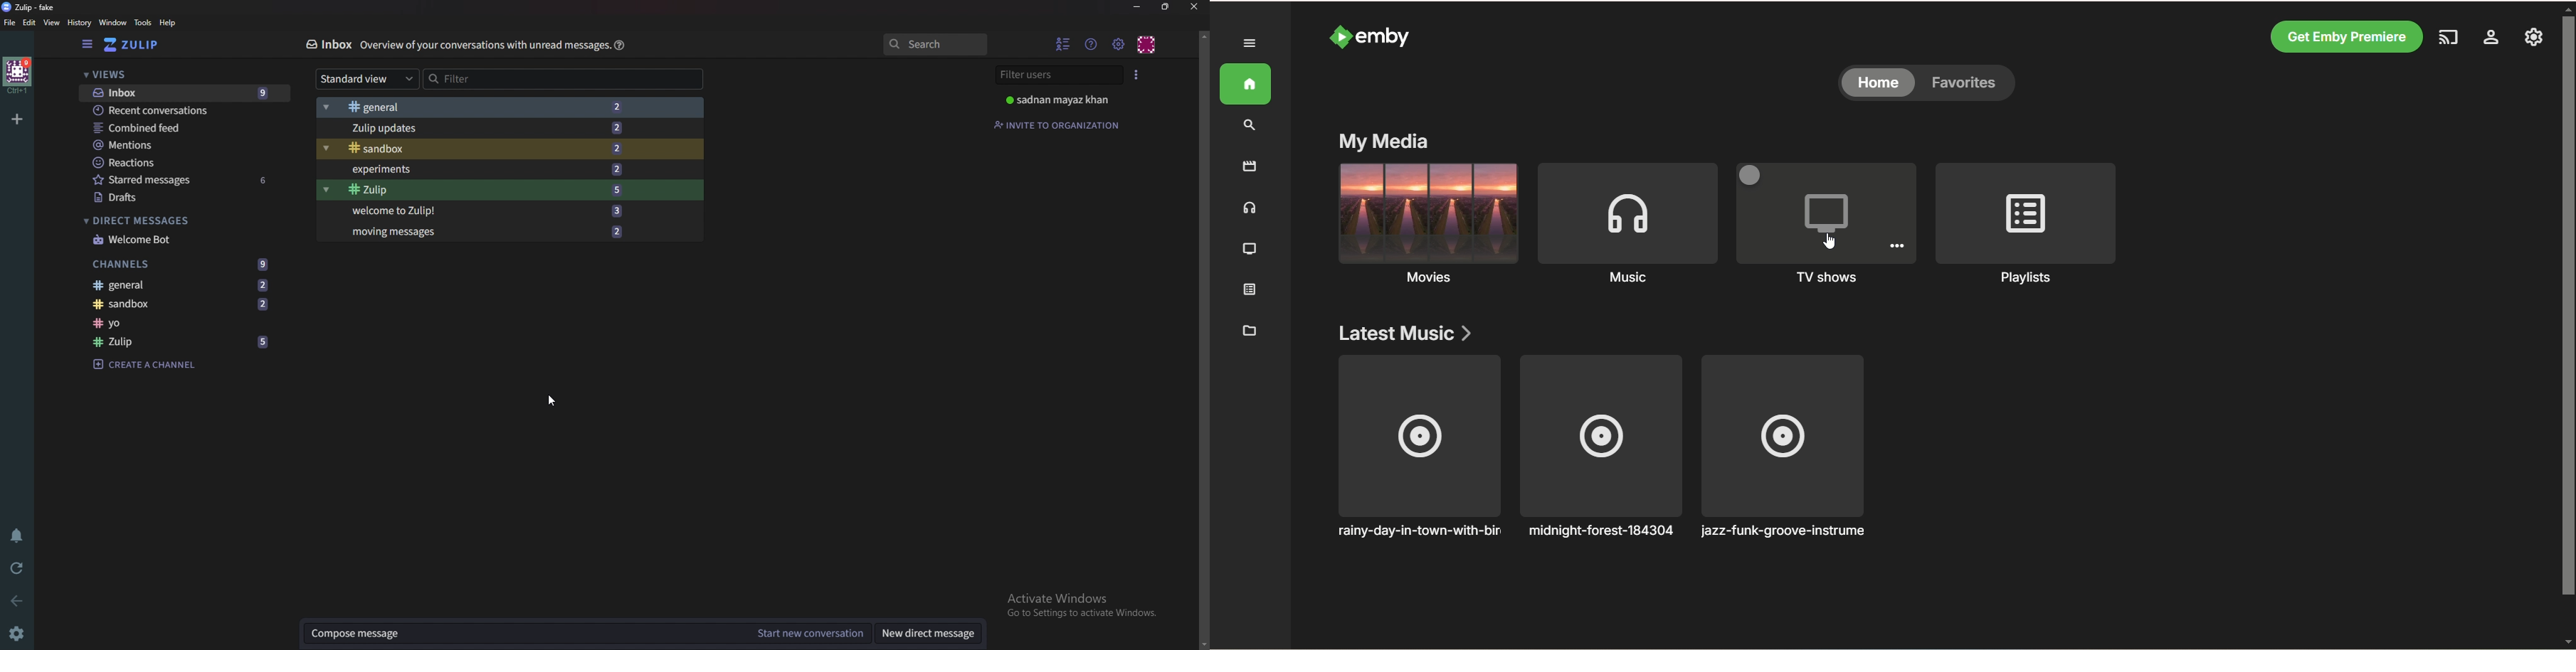  Describe the element at coordinates (185, 180) in the screenshot. I see `starred messages` at that location.